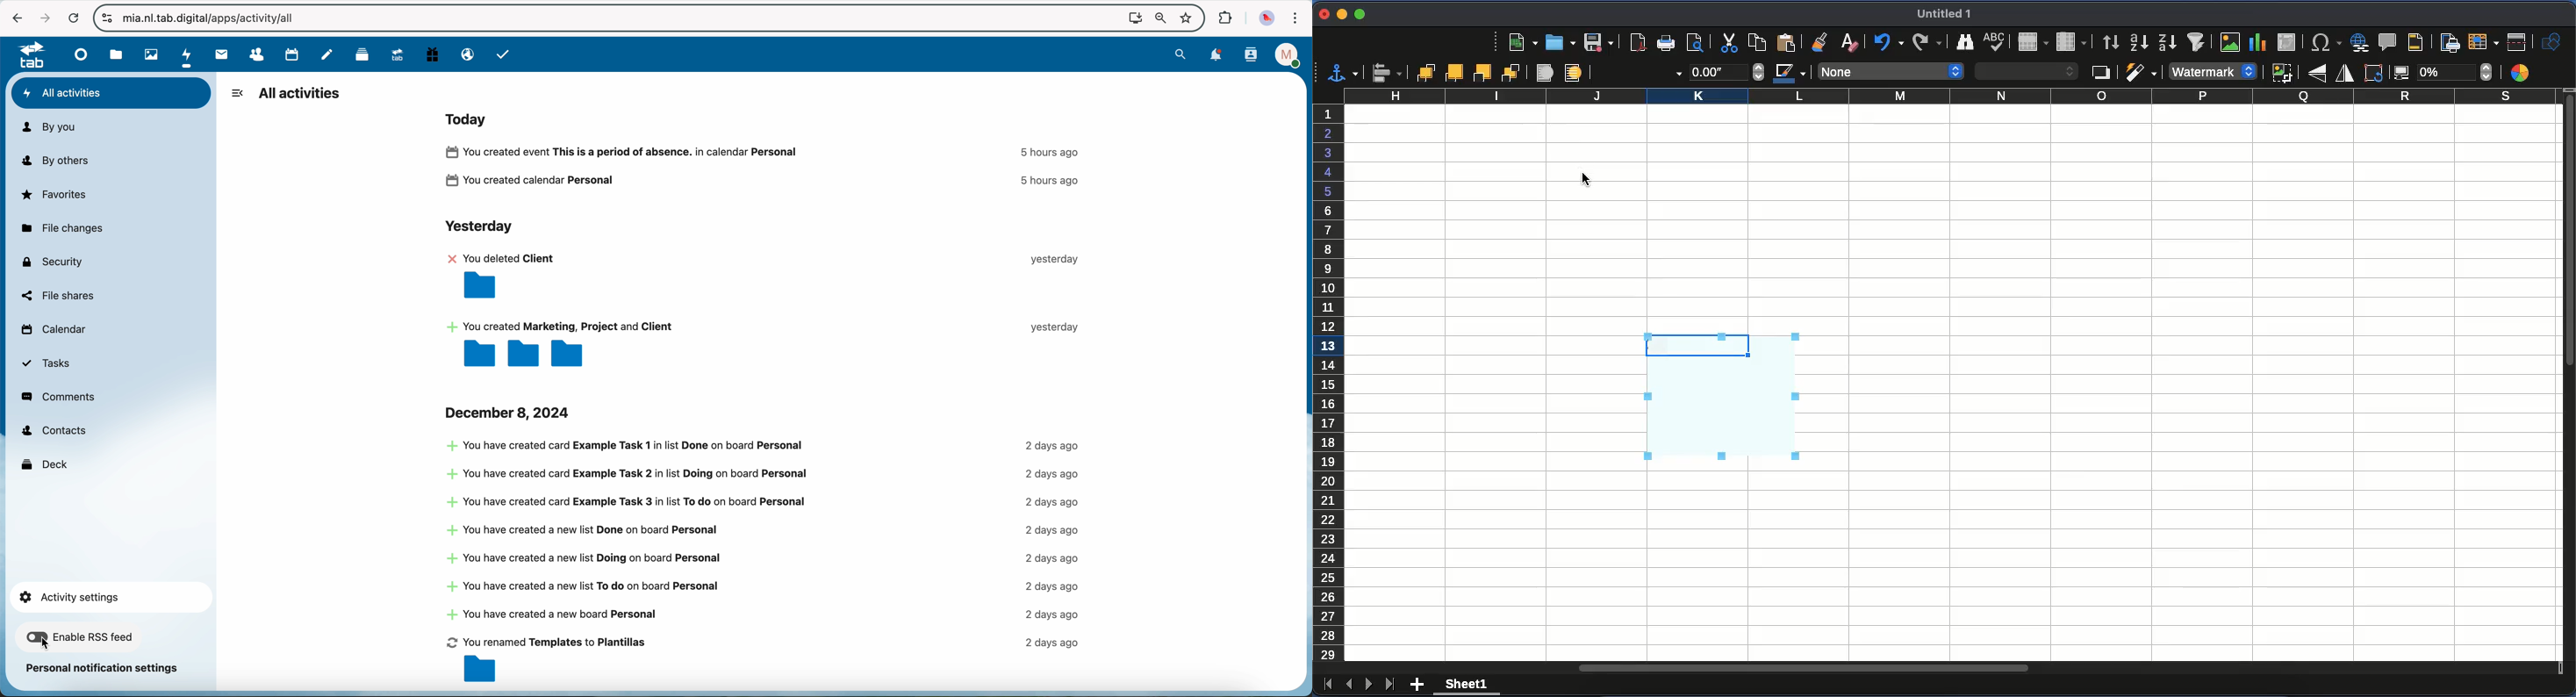 The image size is (2576, 700). What do you see at coordinates (1726, 44) in the screenshot?
I see `cut` at bounding box center [1726, 44].